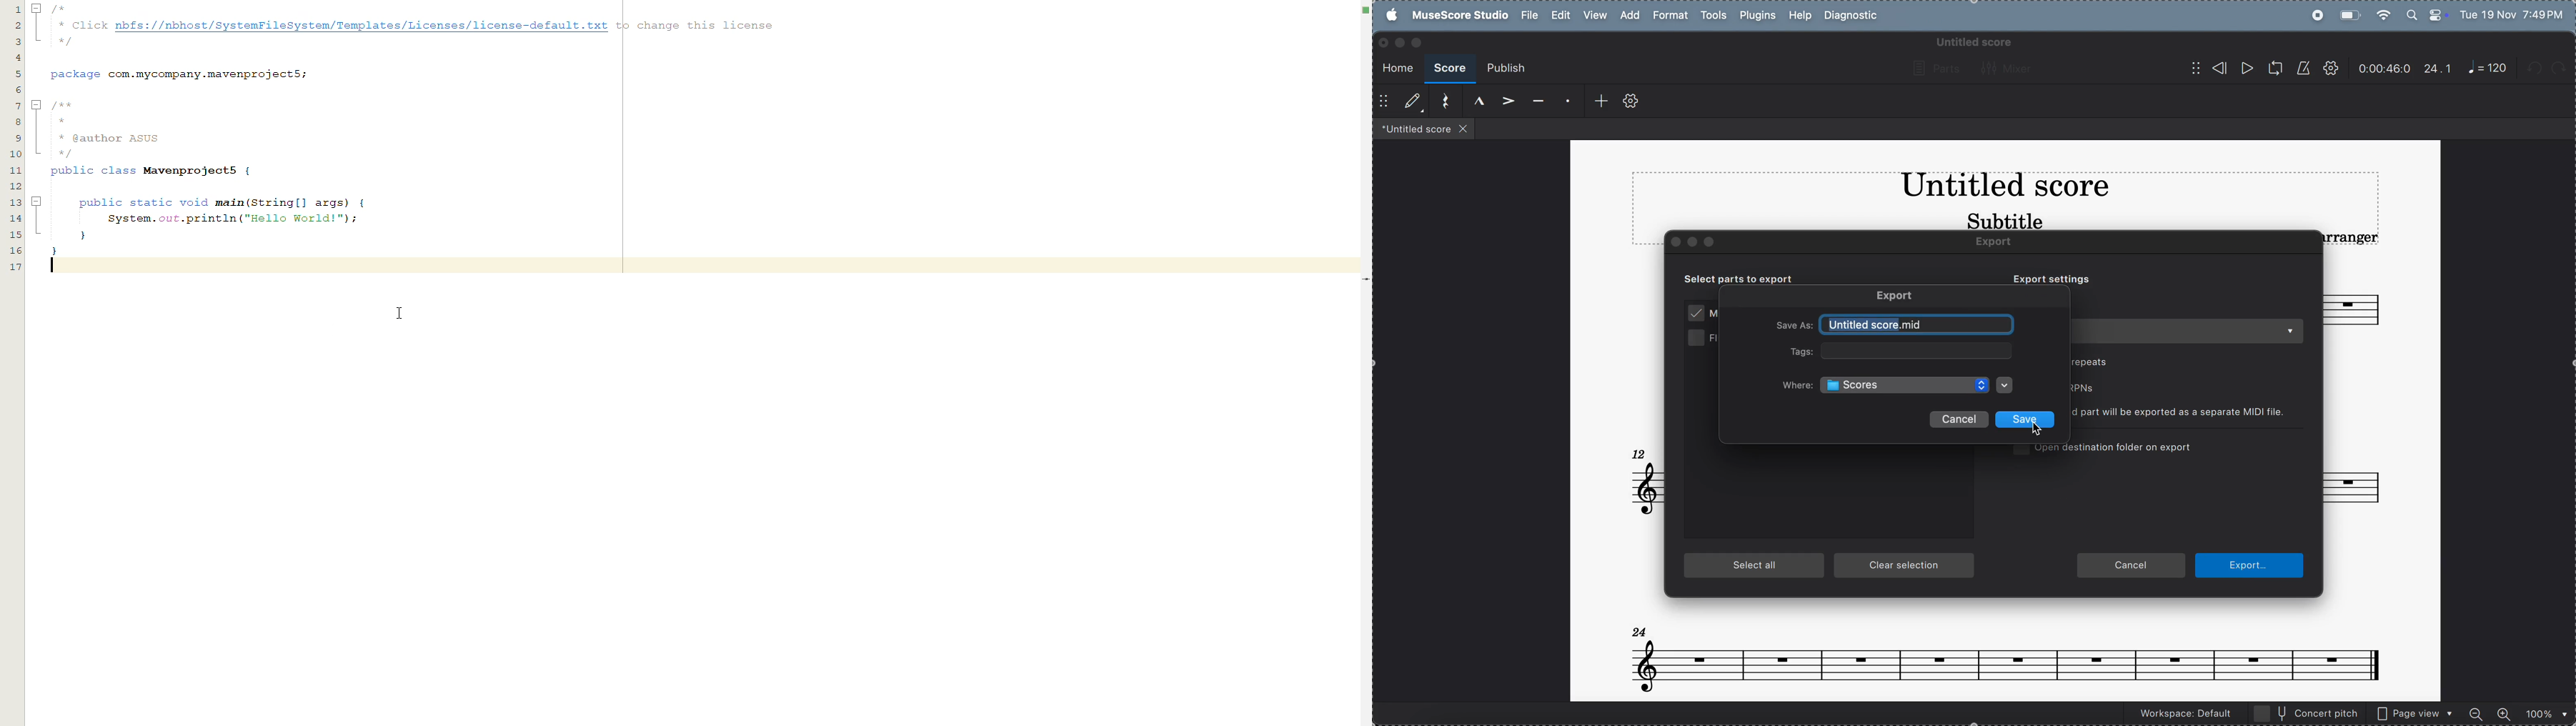 The width and height of the screenshot is (2576, 728). What do you see at coordinates (1755, 17) in the screenshot?
I see `plugins` at bounding box center [1755, 17].